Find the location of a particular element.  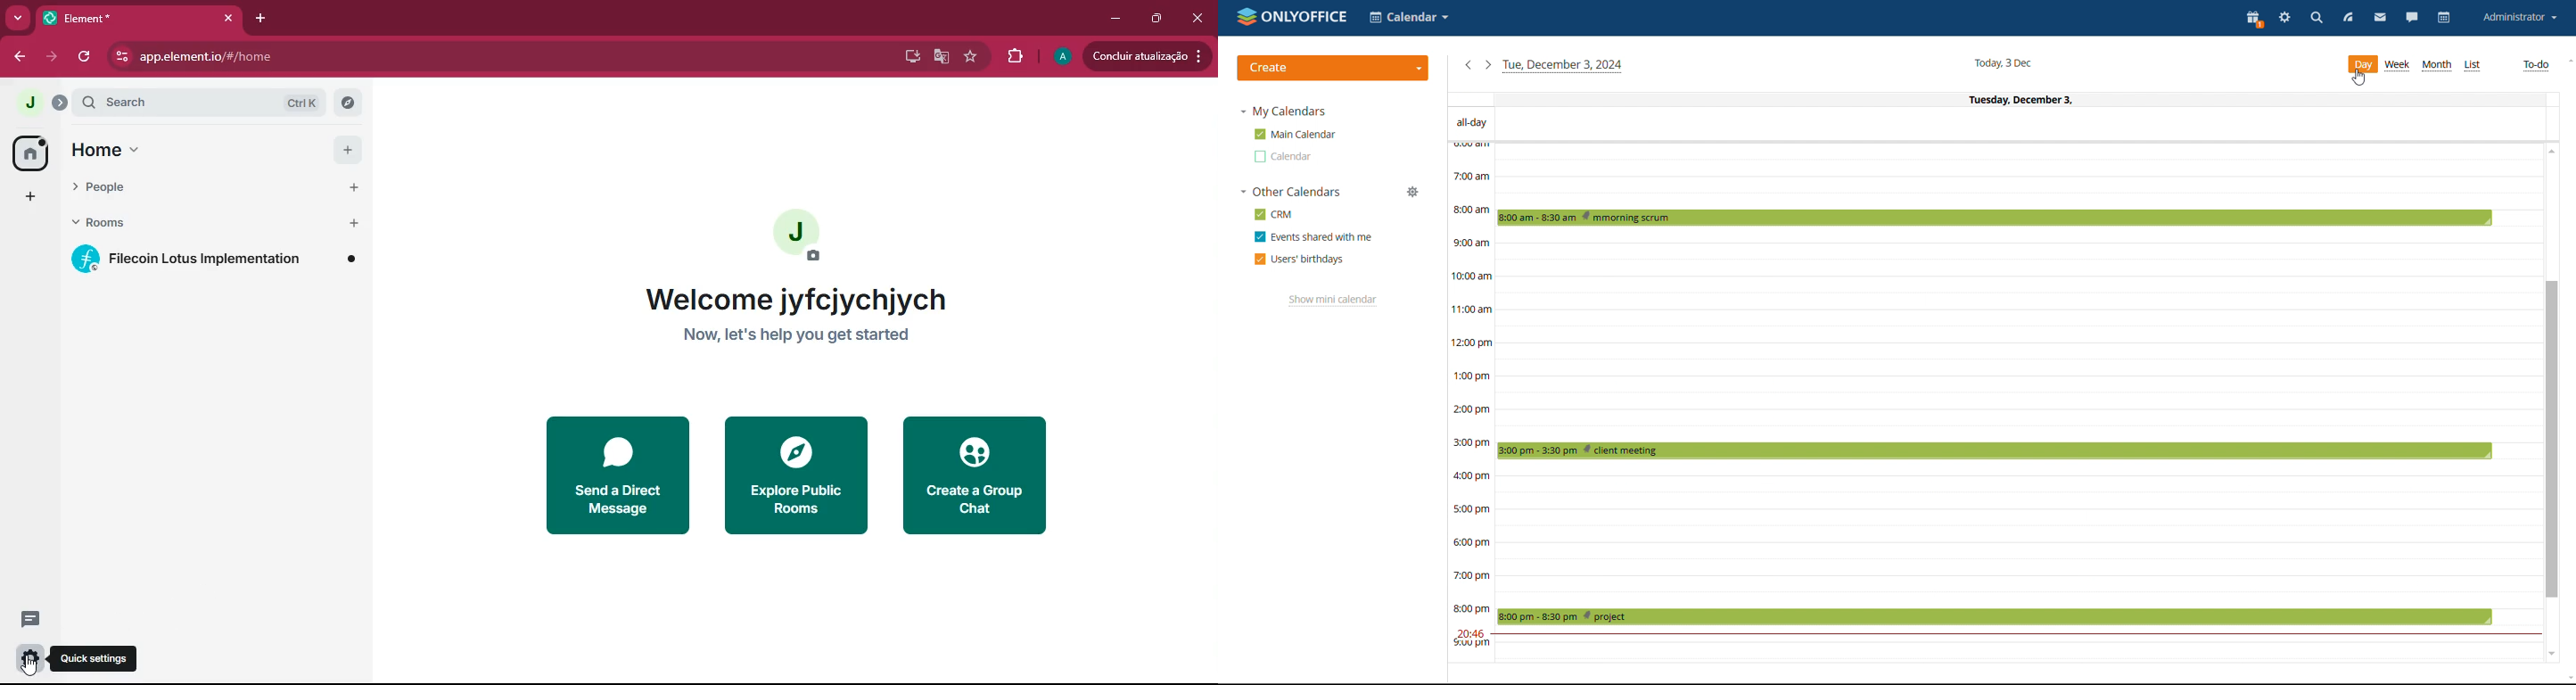

current day is located at coordinates (1997, 99).